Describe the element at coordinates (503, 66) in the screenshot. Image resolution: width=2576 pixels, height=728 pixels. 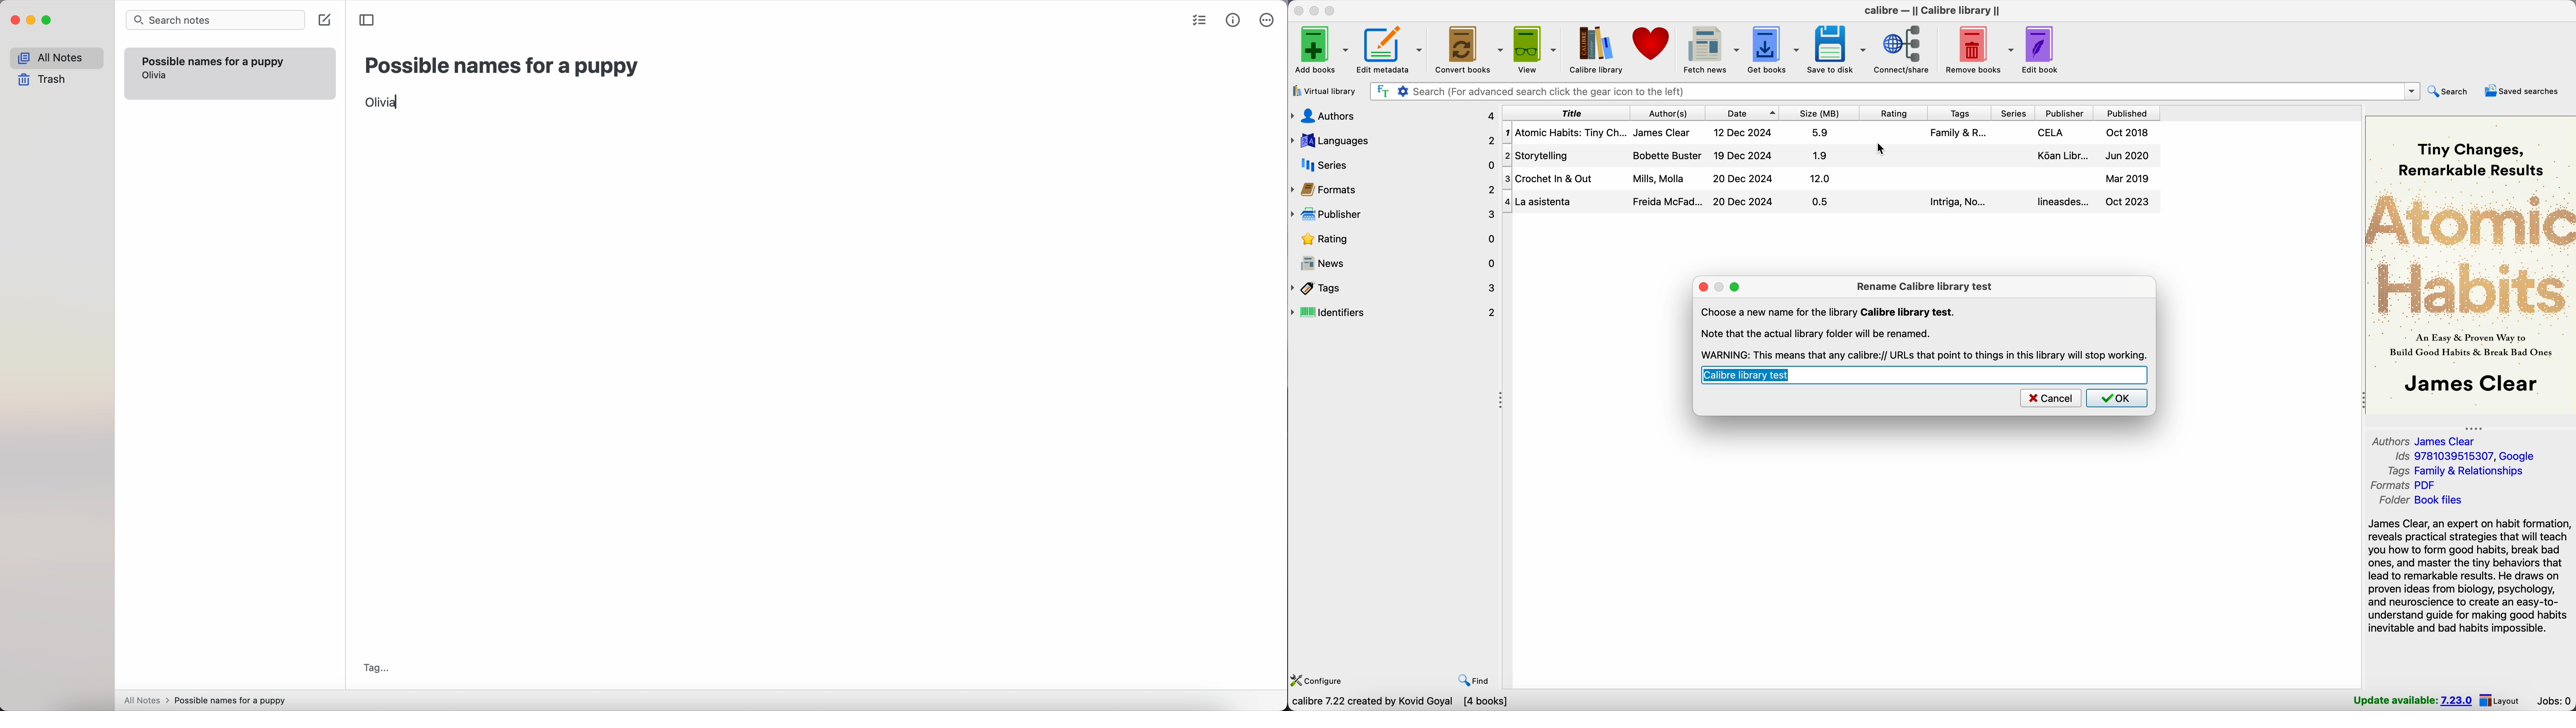
I see `possible names for a puppy` at that location.